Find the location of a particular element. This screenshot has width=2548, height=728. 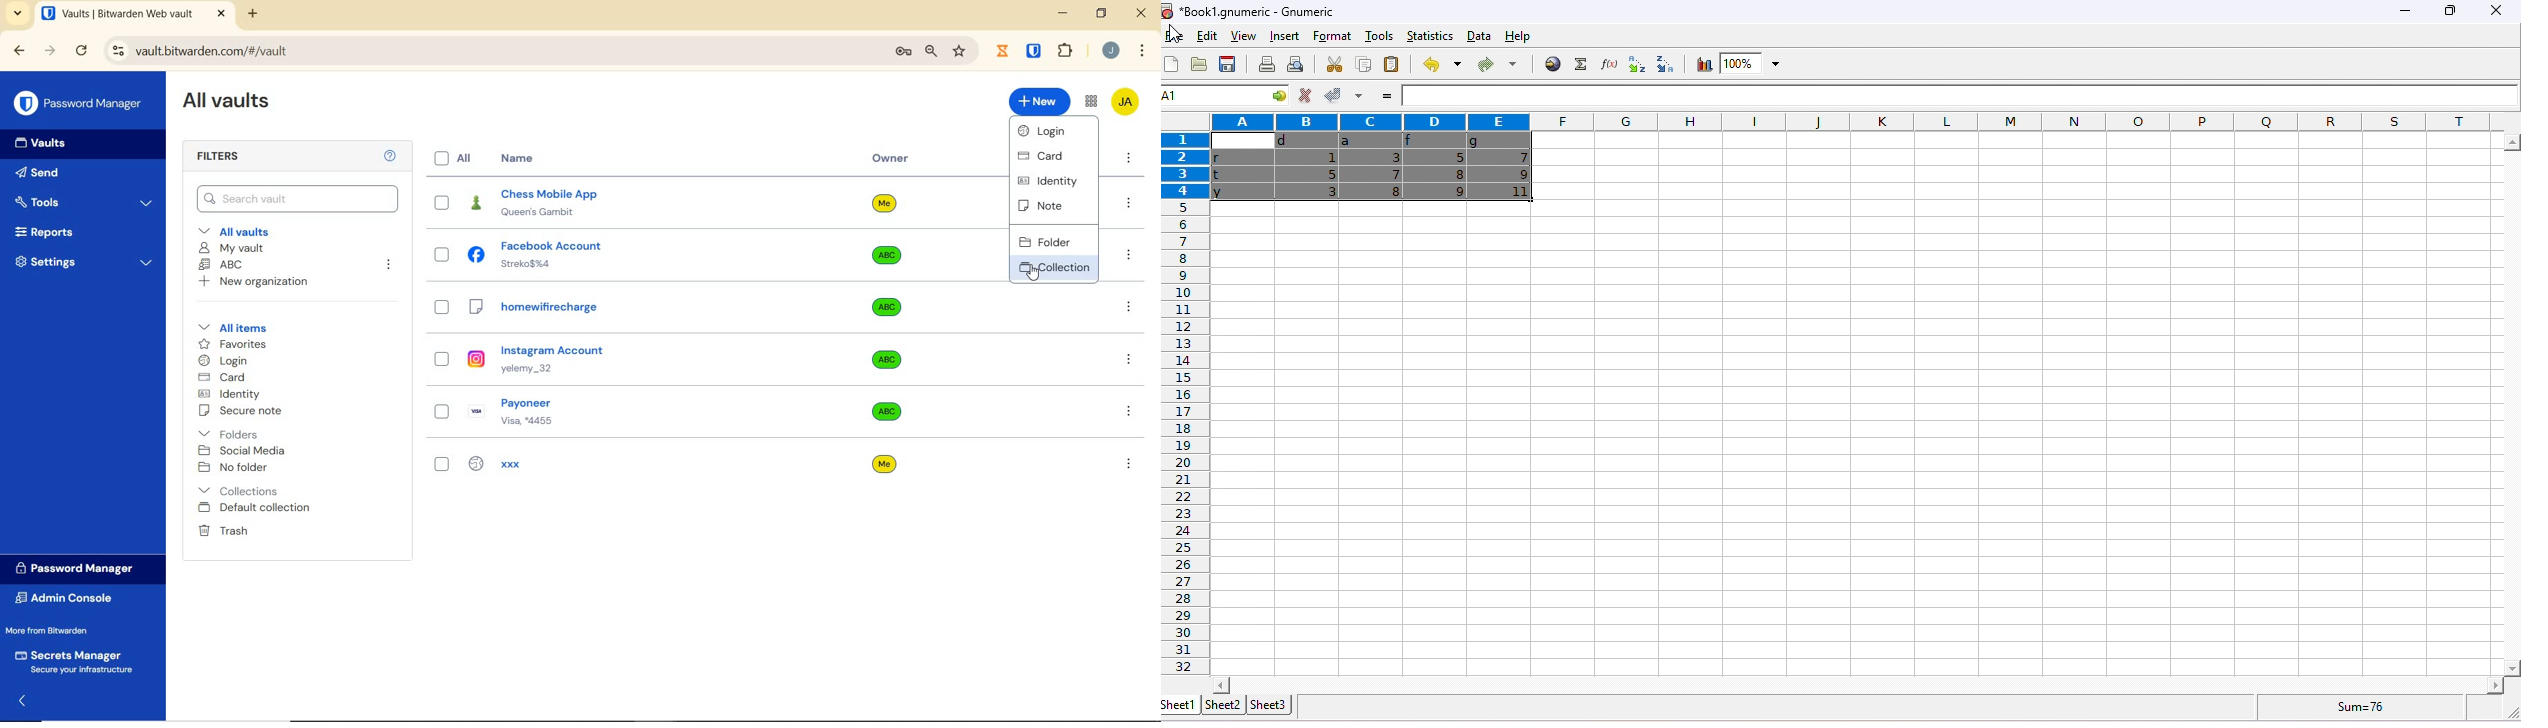

sum=76 is located at coordinates (2365, 706).